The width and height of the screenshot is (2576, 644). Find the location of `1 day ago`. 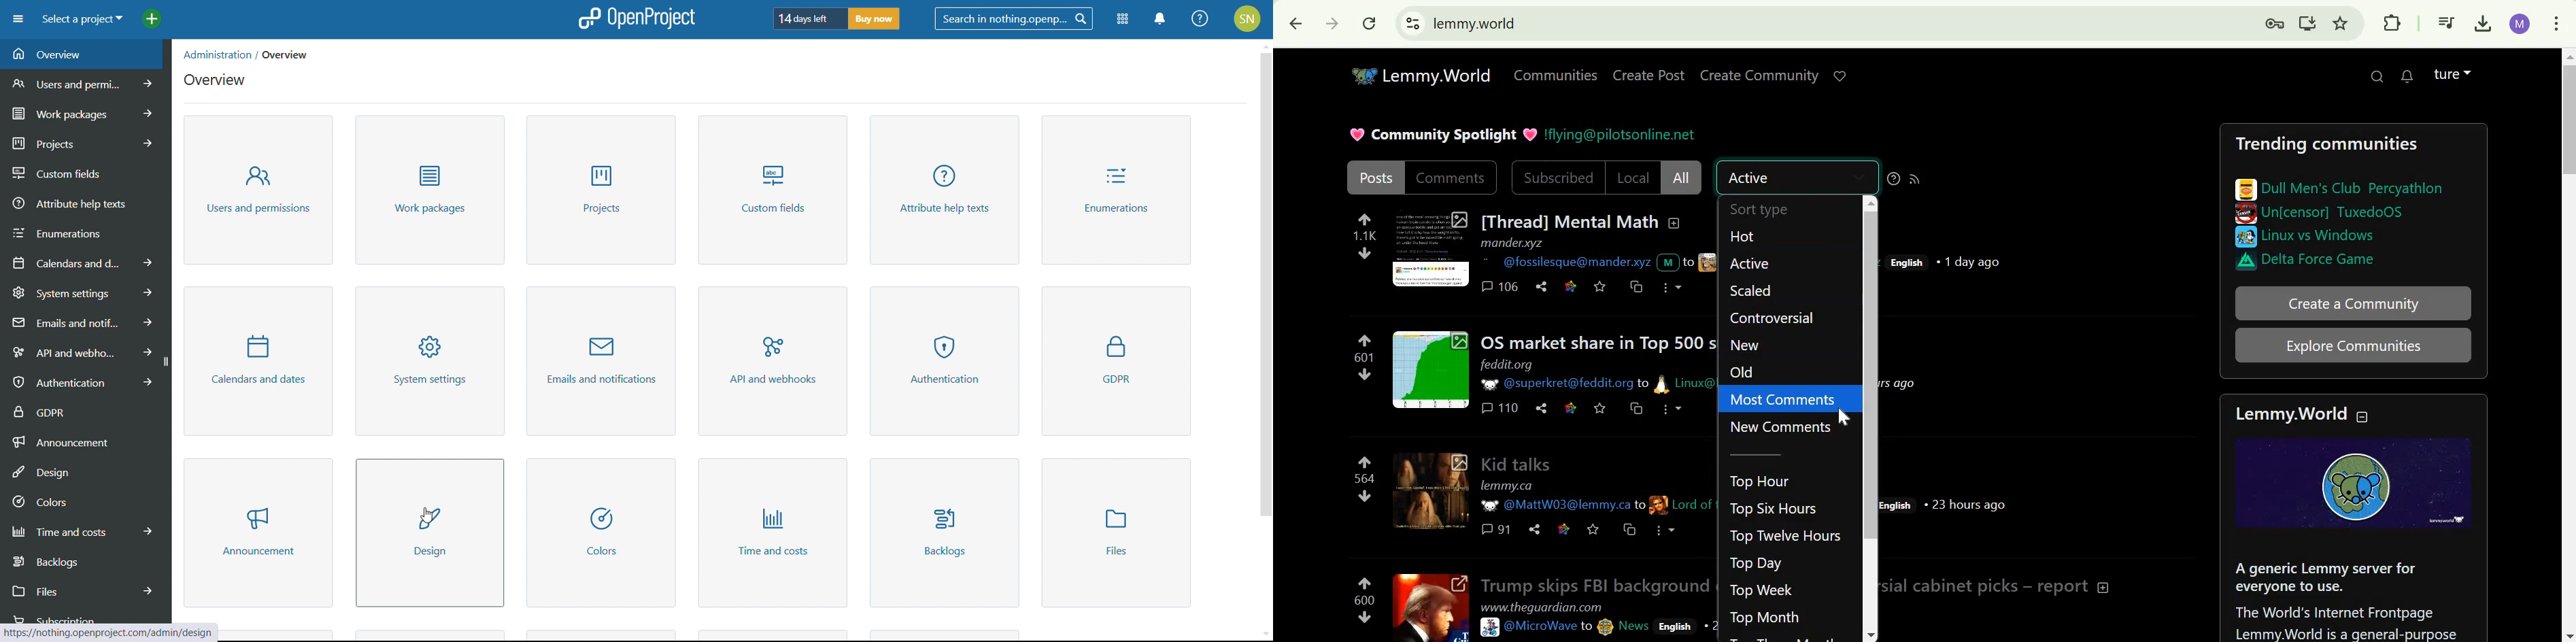

1 day ago is located at coordinates (1969, 262).